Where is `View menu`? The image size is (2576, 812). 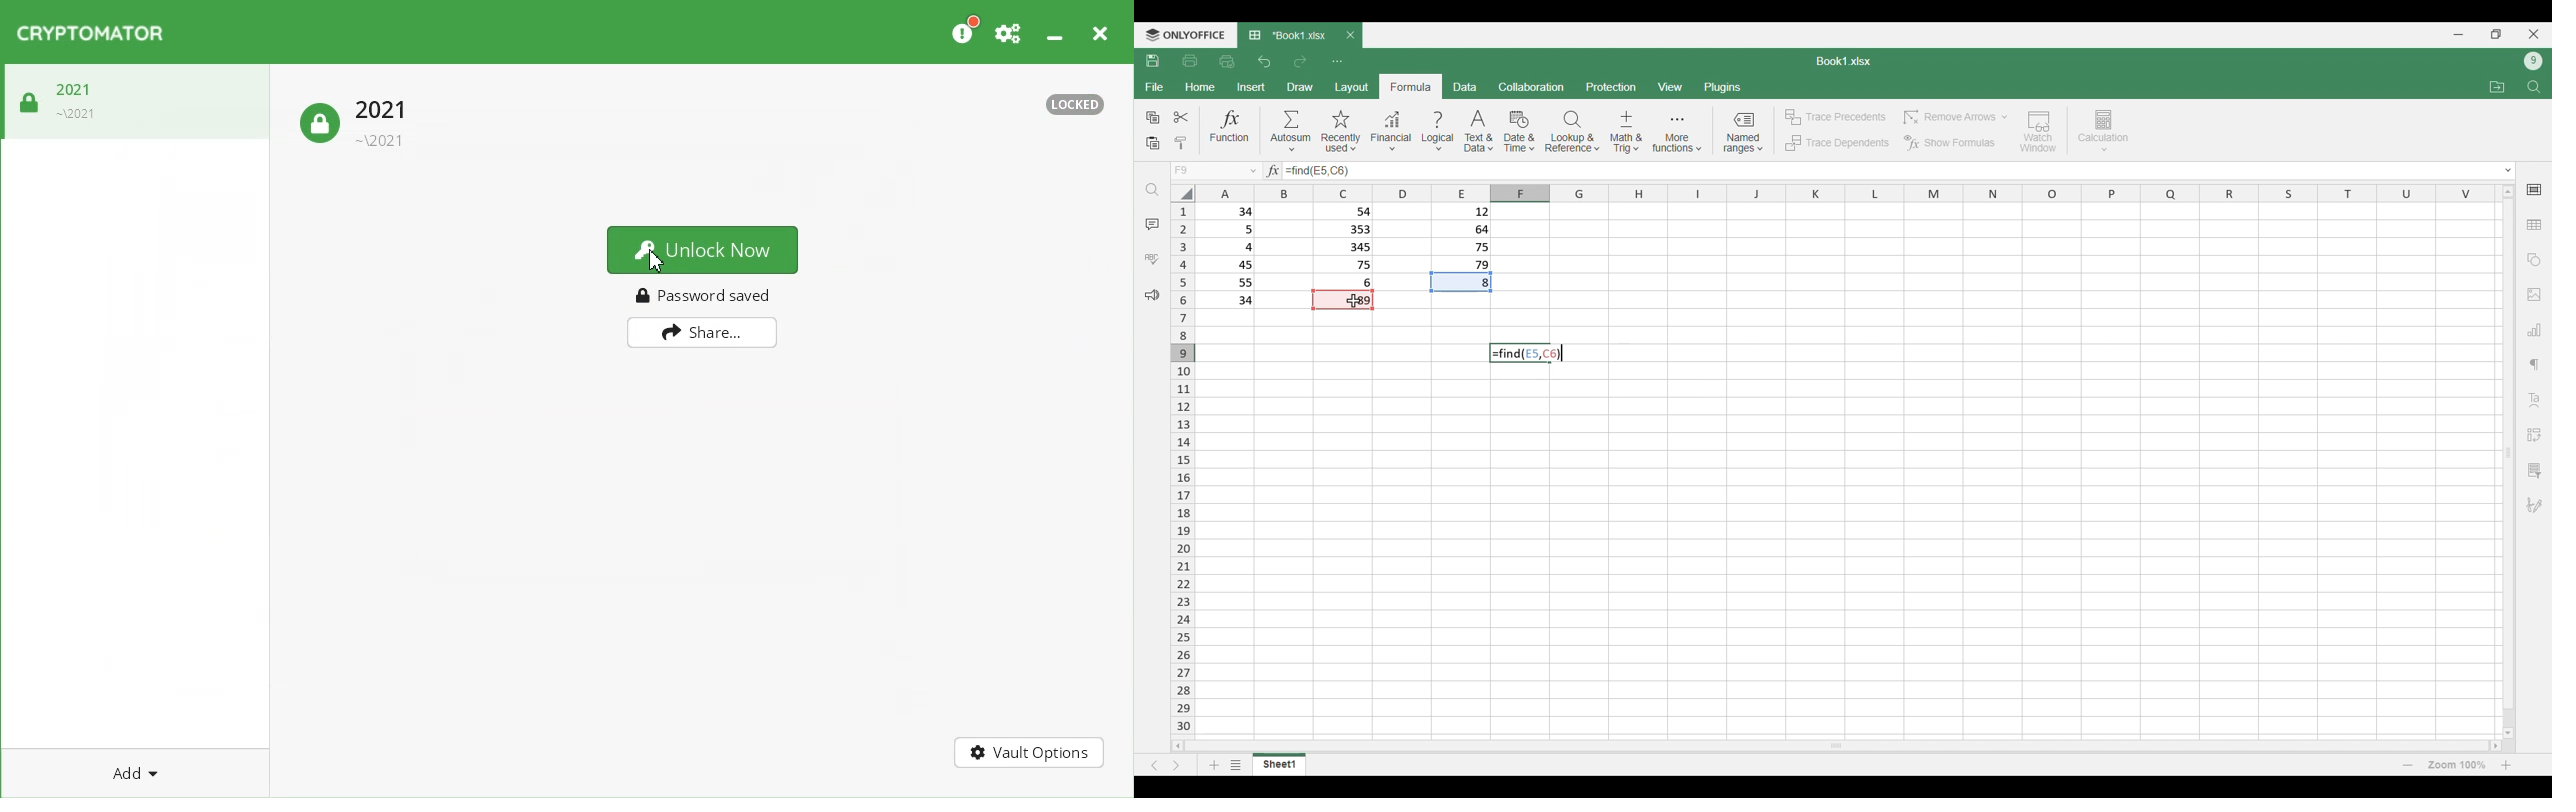 View menu is located at coordinates (1670, 86).